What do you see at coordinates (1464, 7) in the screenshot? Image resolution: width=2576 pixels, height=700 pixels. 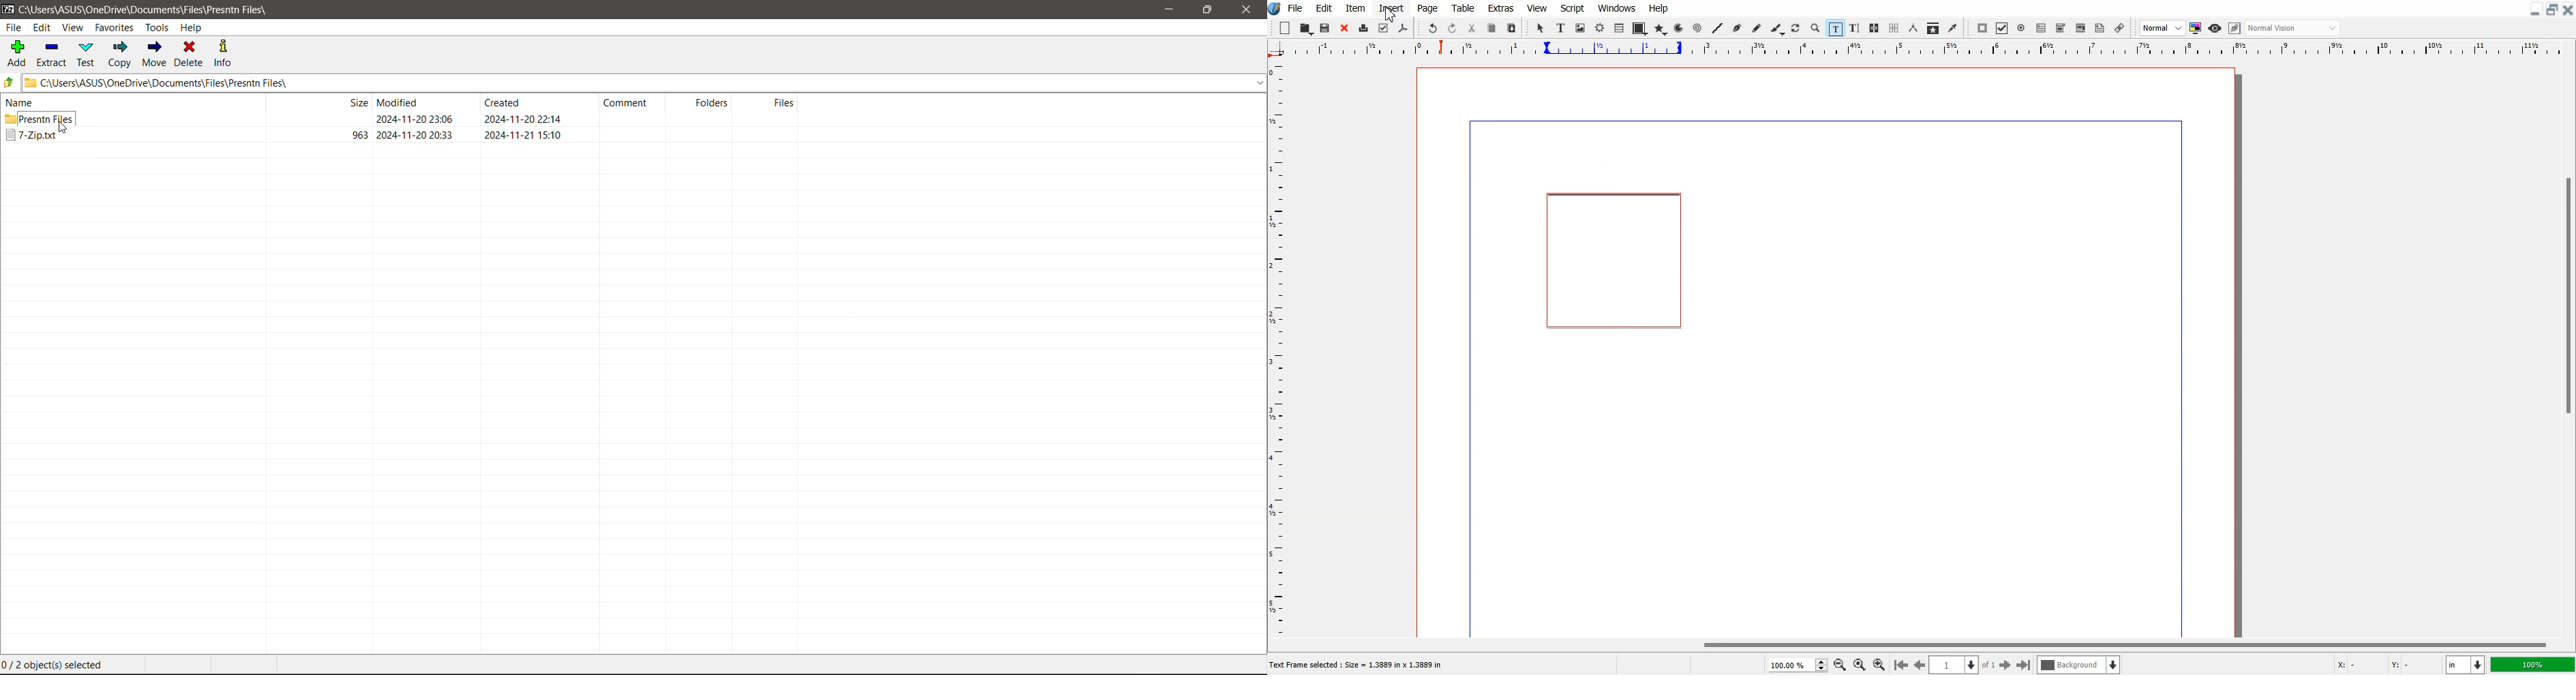 I see `Table` at bounding box center [1464, 7].